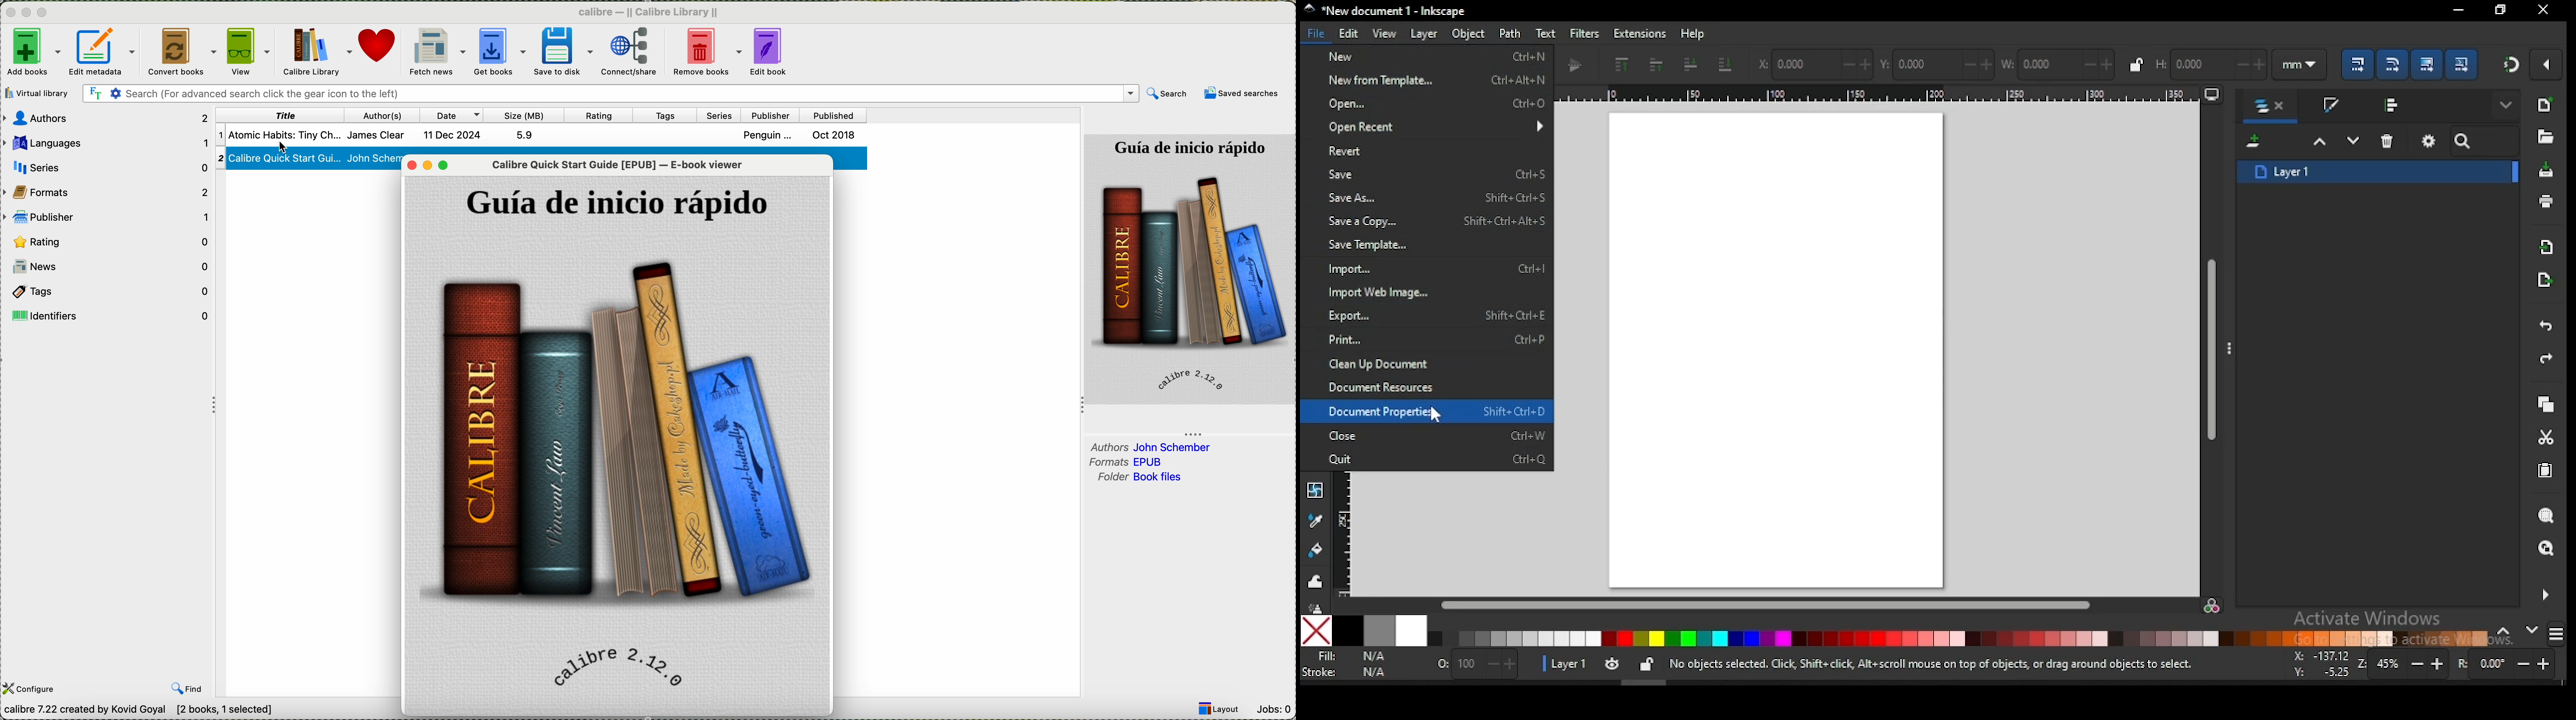 The height and width of the screenshot is (728, 2576). I want to click on formats, so click(107, 190).